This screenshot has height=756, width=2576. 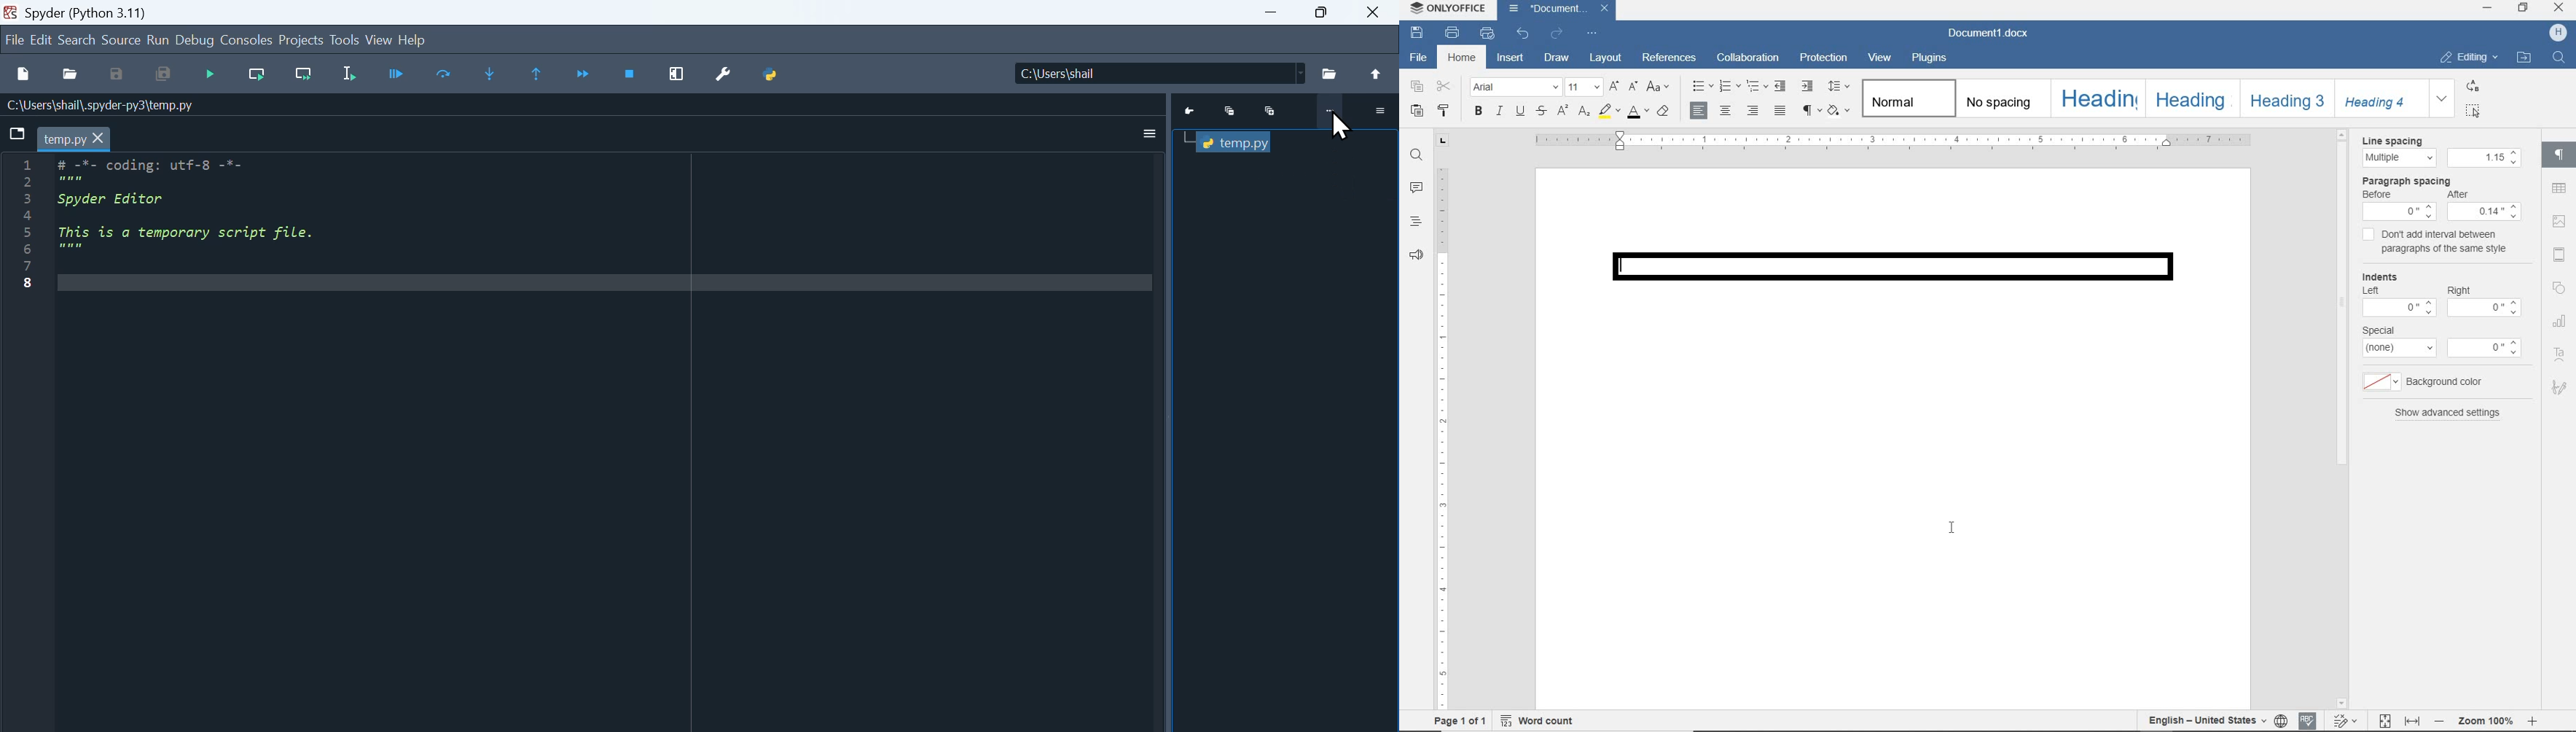 I want to click on Spyder (Python 3.11), so click(x=93, y=12).